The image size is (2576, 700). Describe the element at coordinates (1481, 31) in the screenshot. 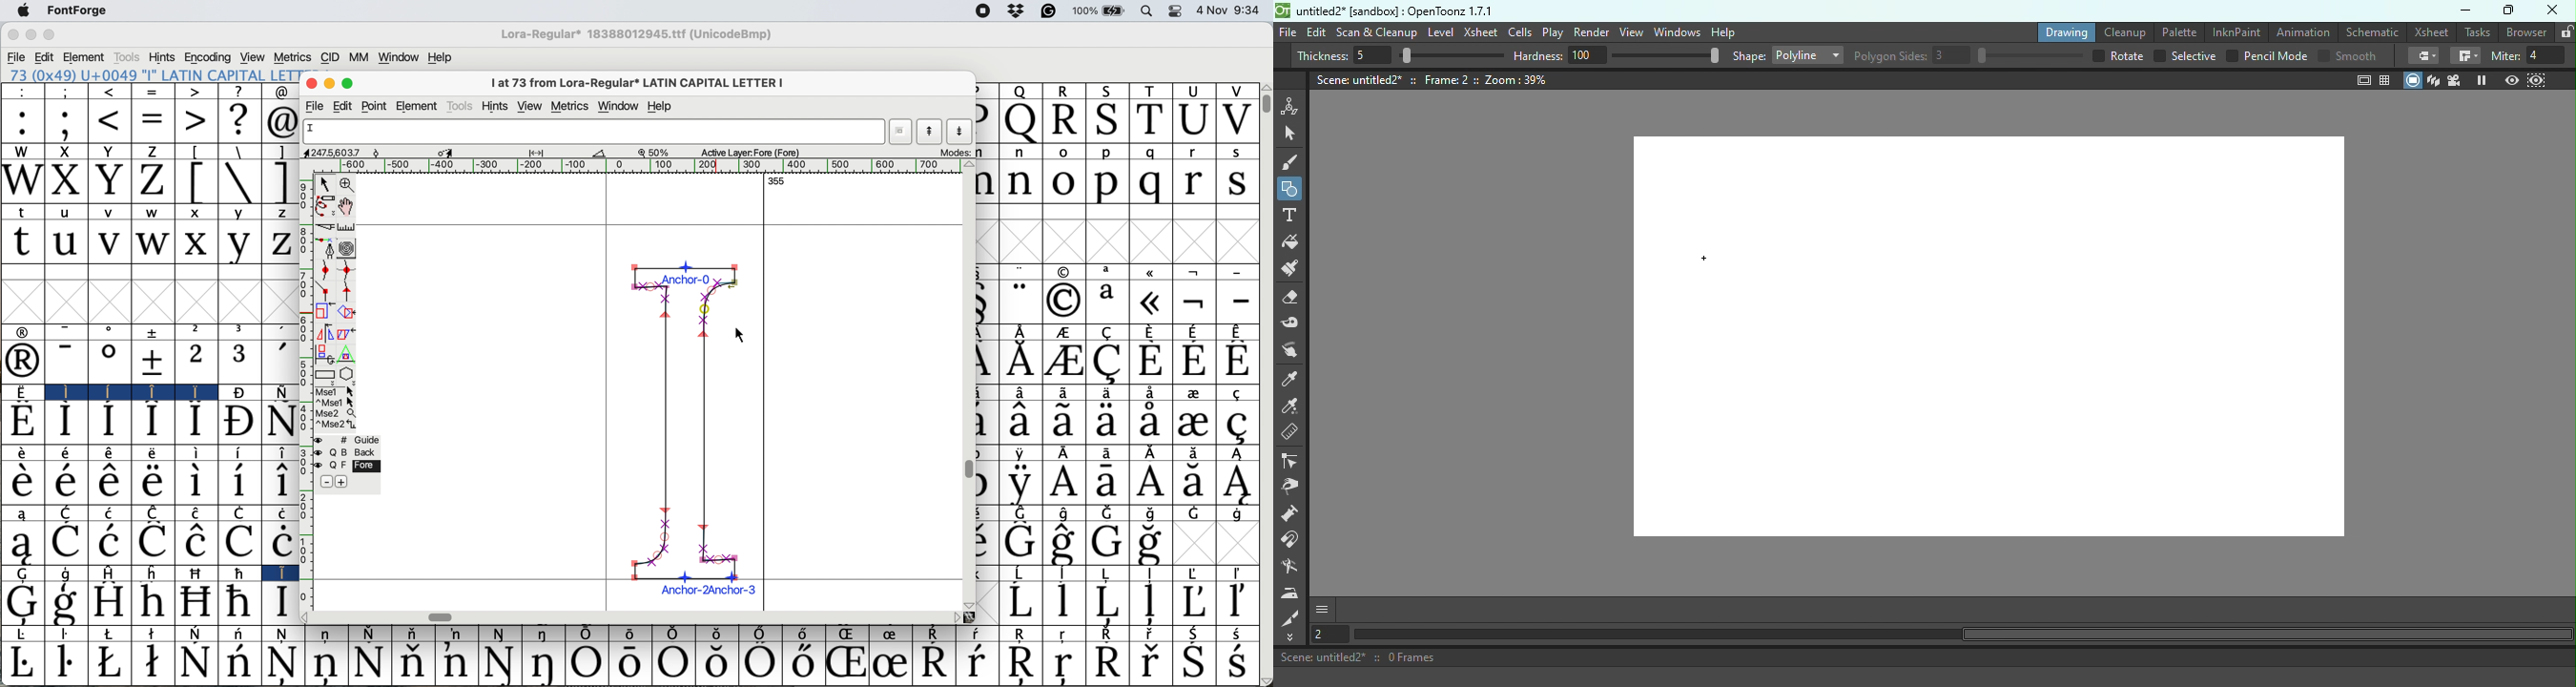

I see `Xsheet` at that location.